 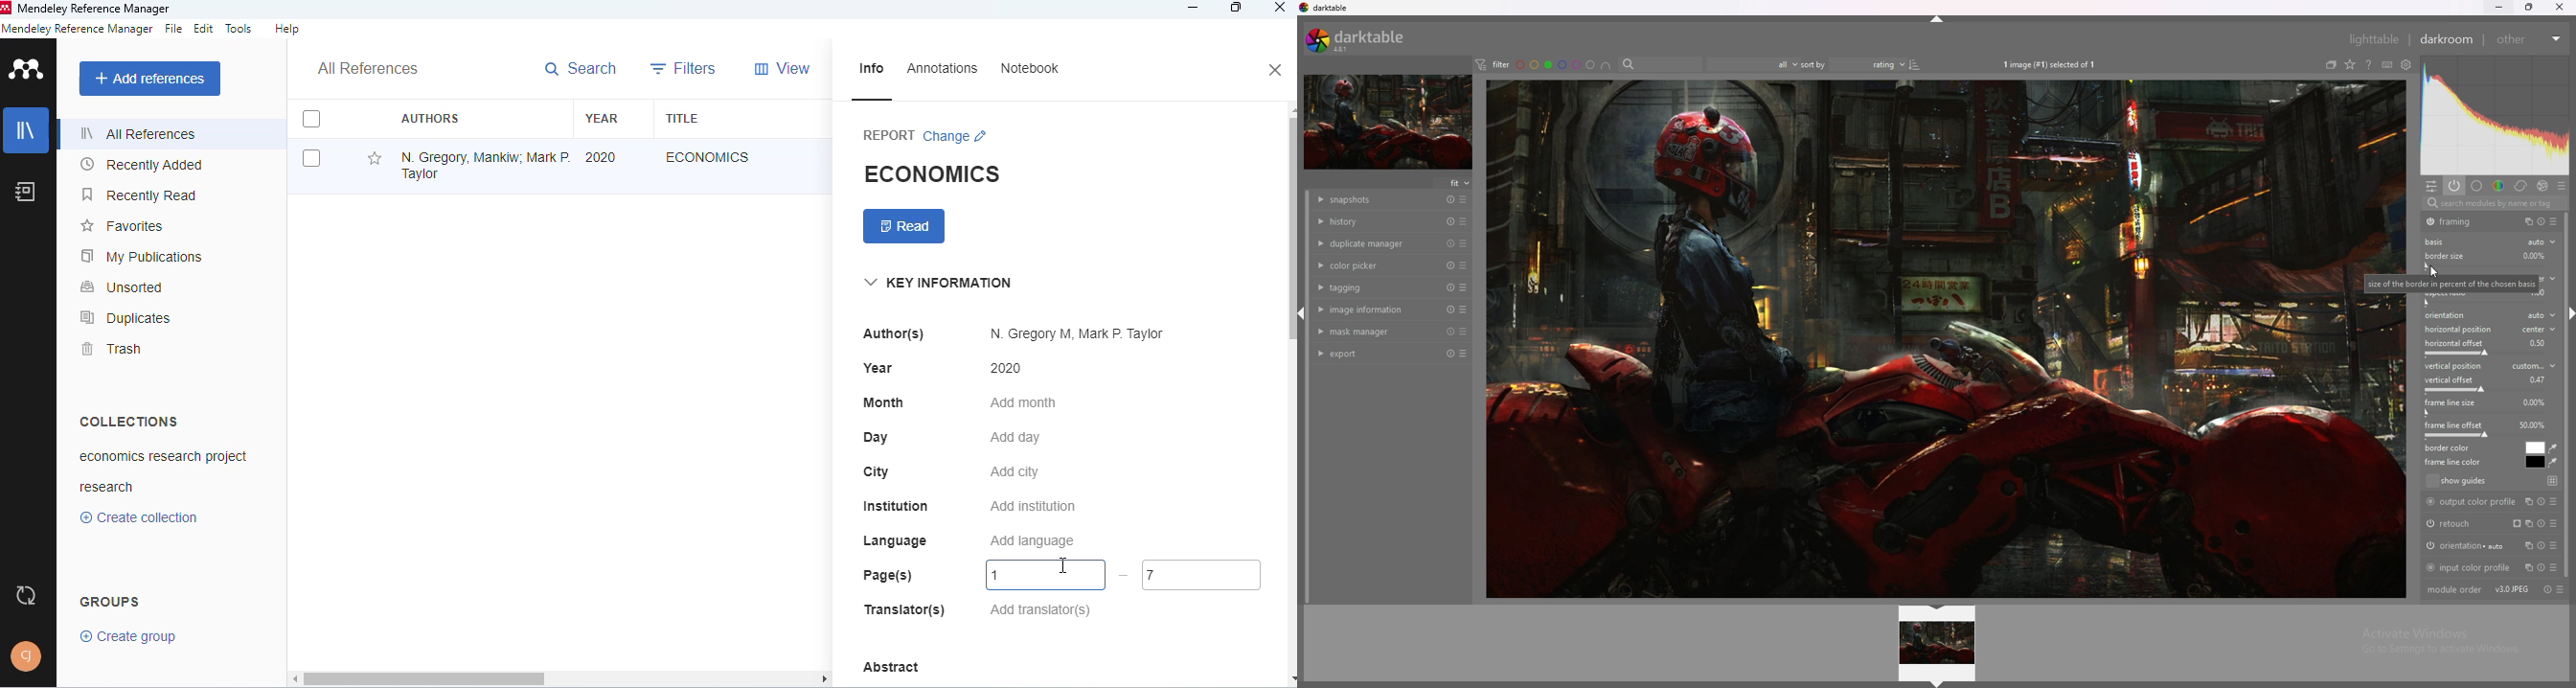 What do you see at coordinates (1464, 243) in the screenshot?
I see `presets` at bounding box center [1464, 243].